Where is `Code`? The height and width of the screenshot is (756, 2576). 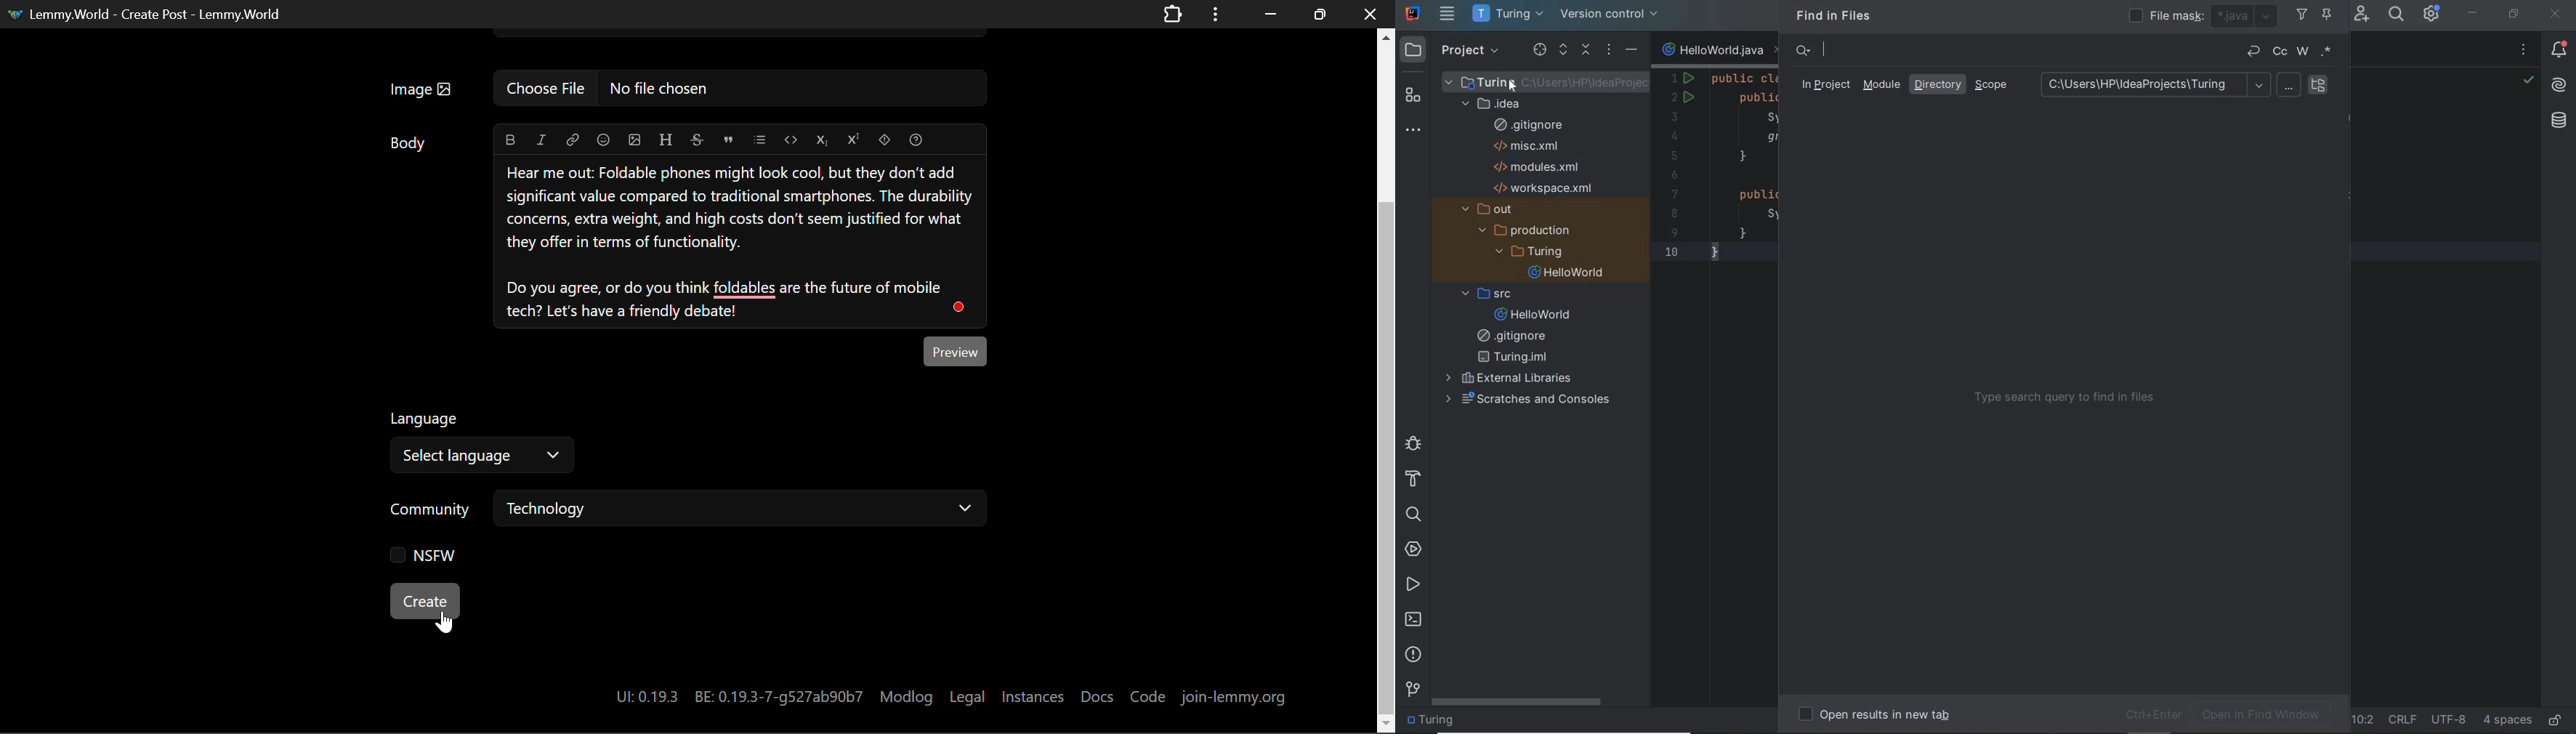 Code is located at coordinates (1147, 693).